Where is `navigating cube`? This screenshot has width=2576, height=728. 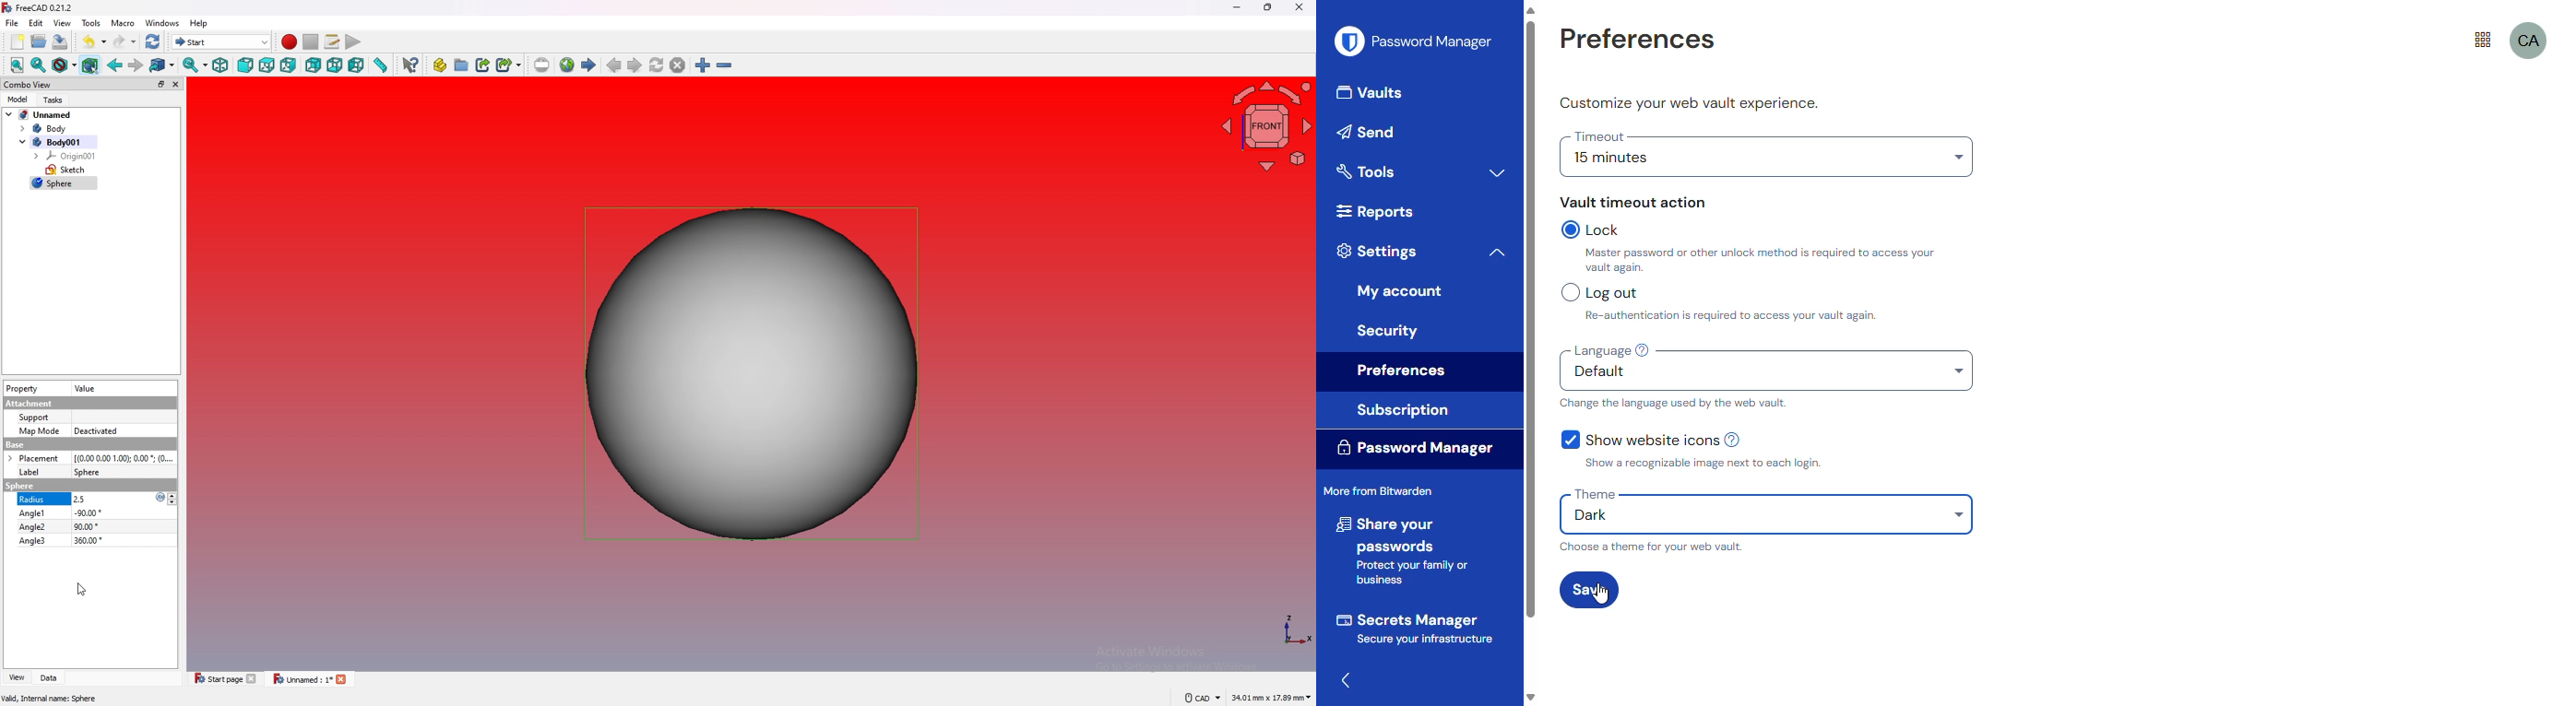 navigating cube is located at coordinates (1265, 125).